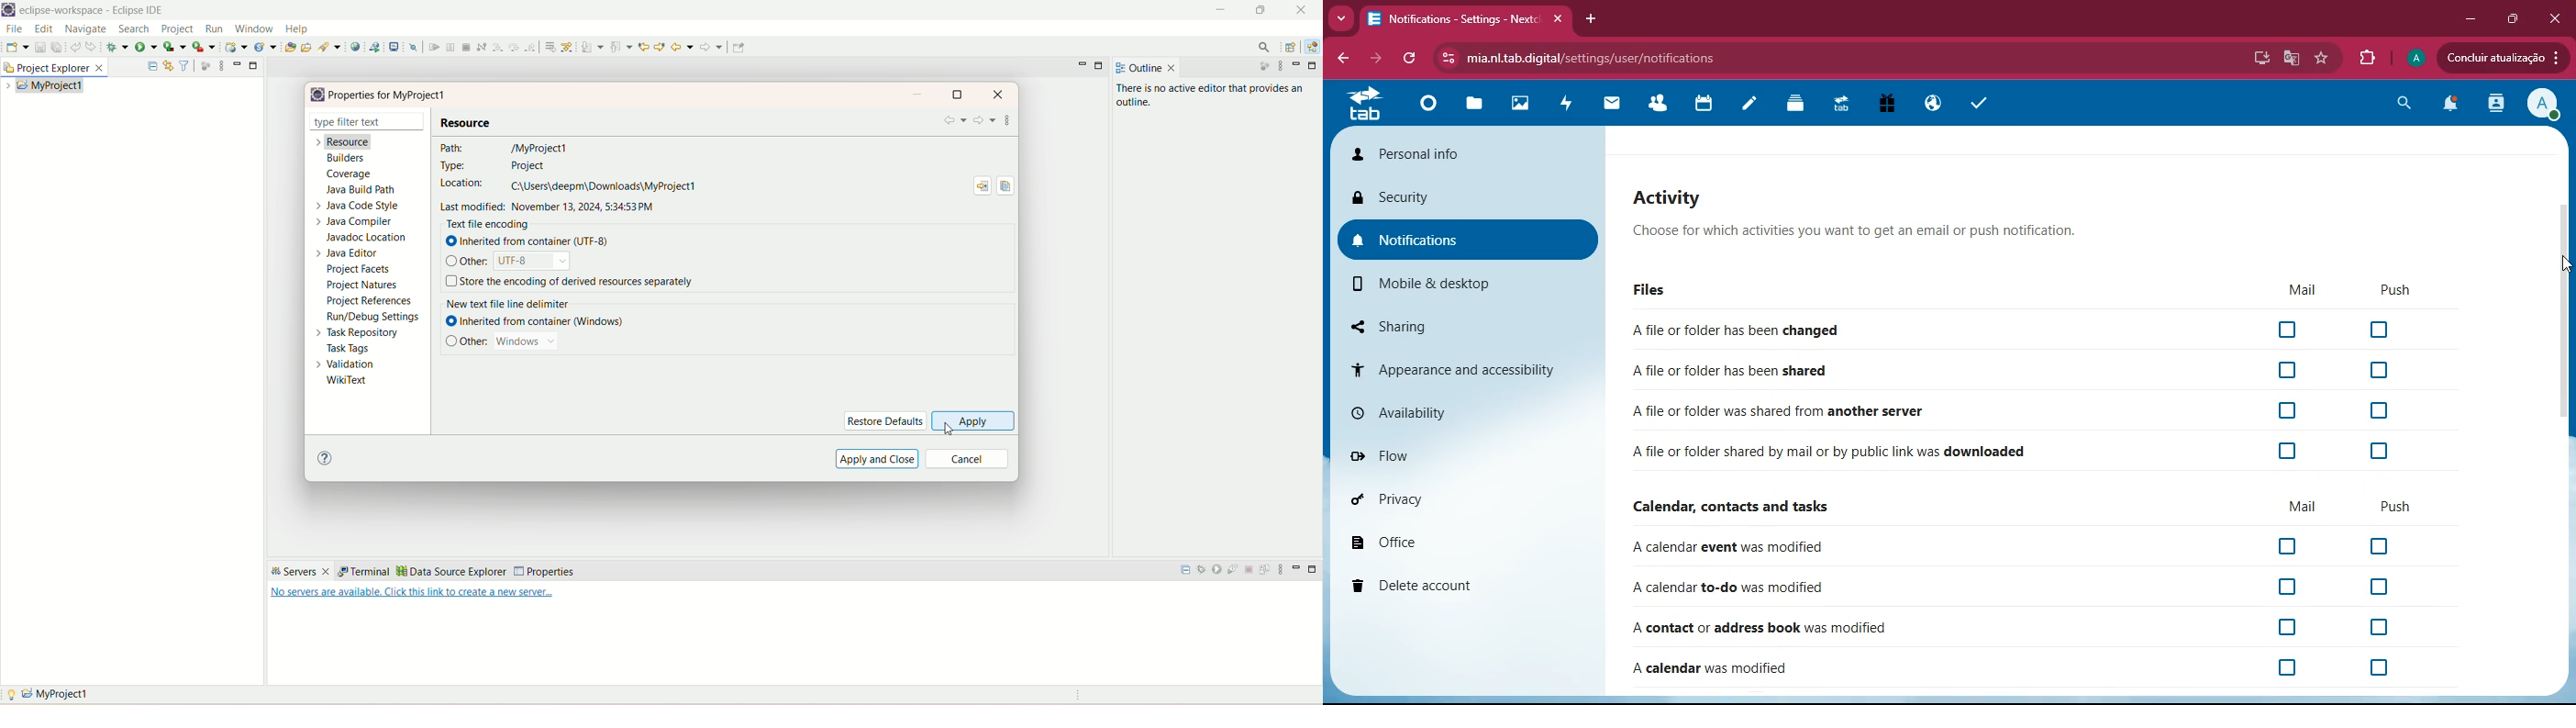 The height and width of the screenshot is (728, 2576). I want to click on project facets, so click(358, 270).